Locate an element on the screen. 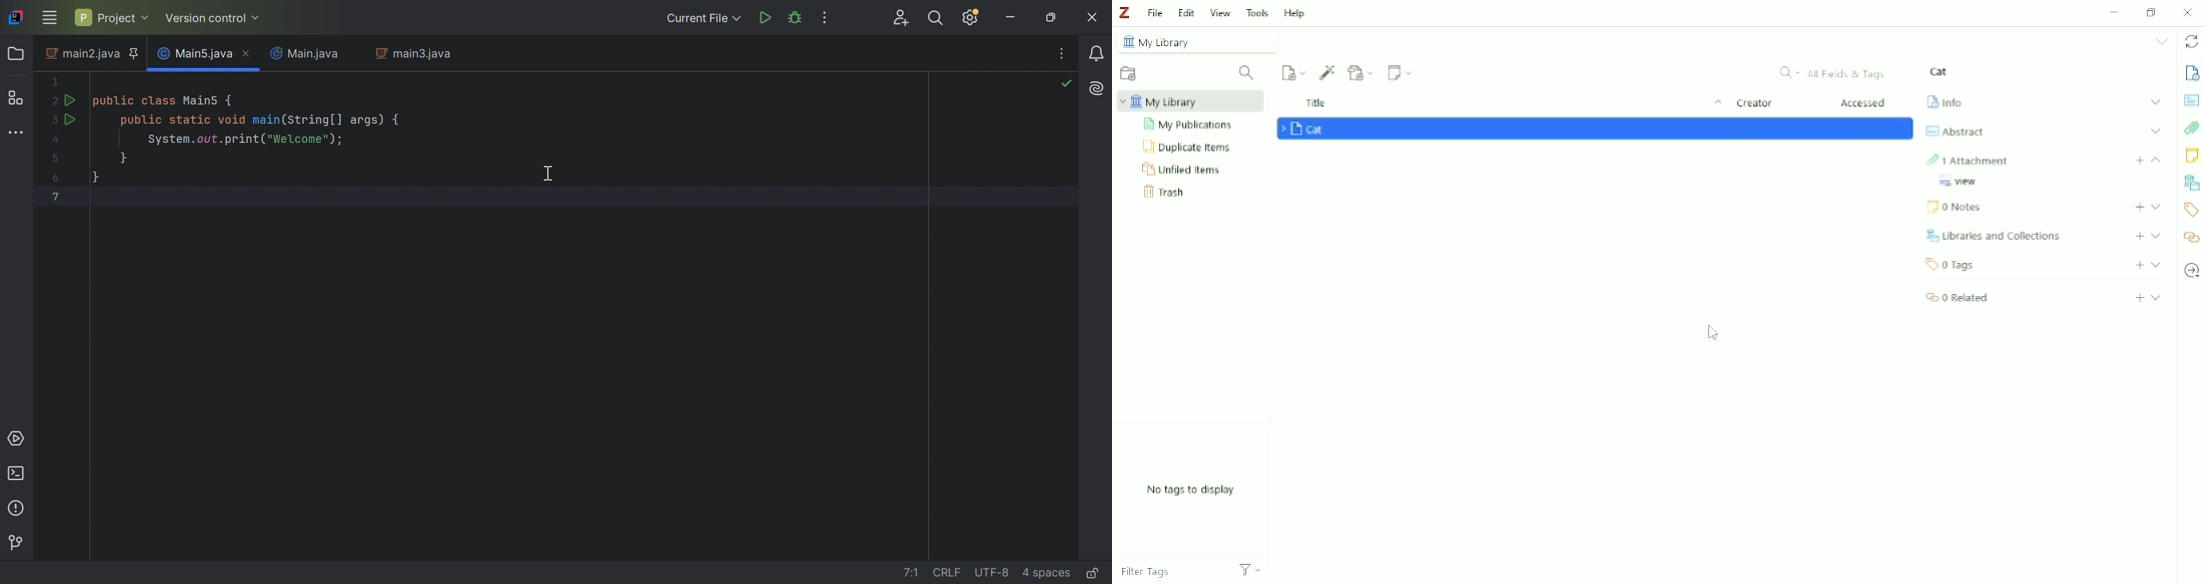  Expand section is located at coordinates (2156, 159).